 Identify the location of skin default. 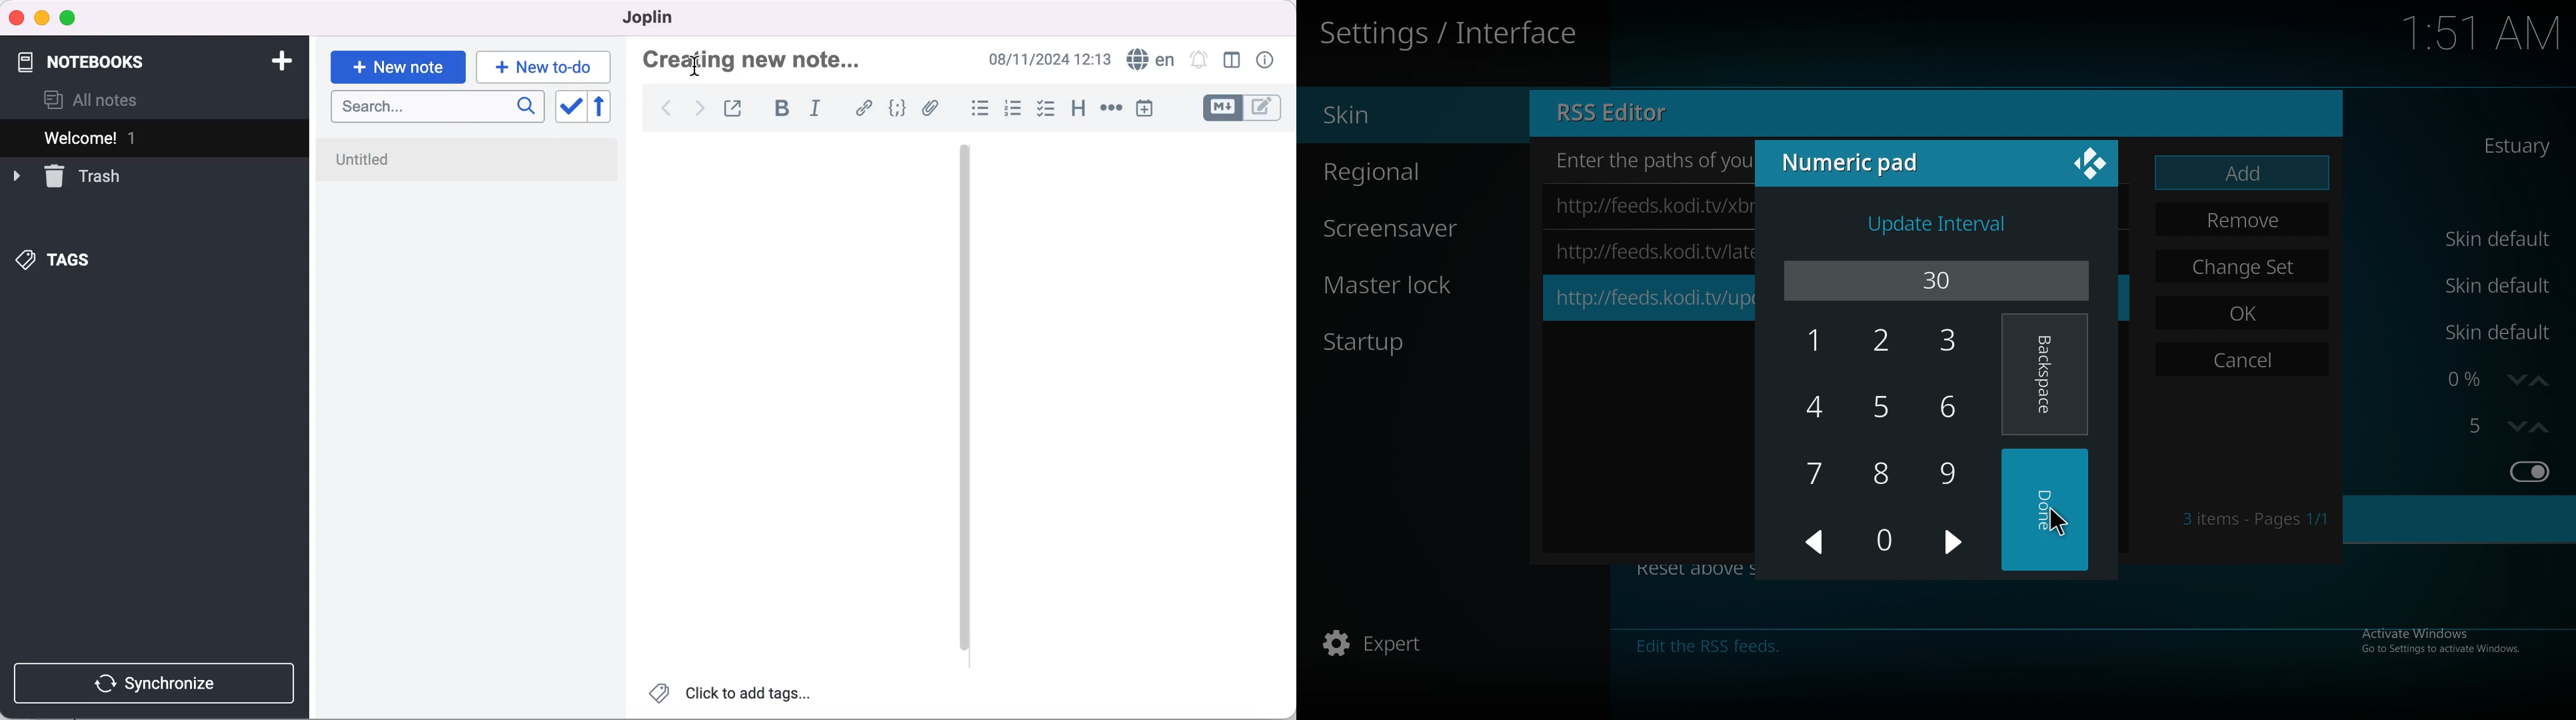
(2501, 333).